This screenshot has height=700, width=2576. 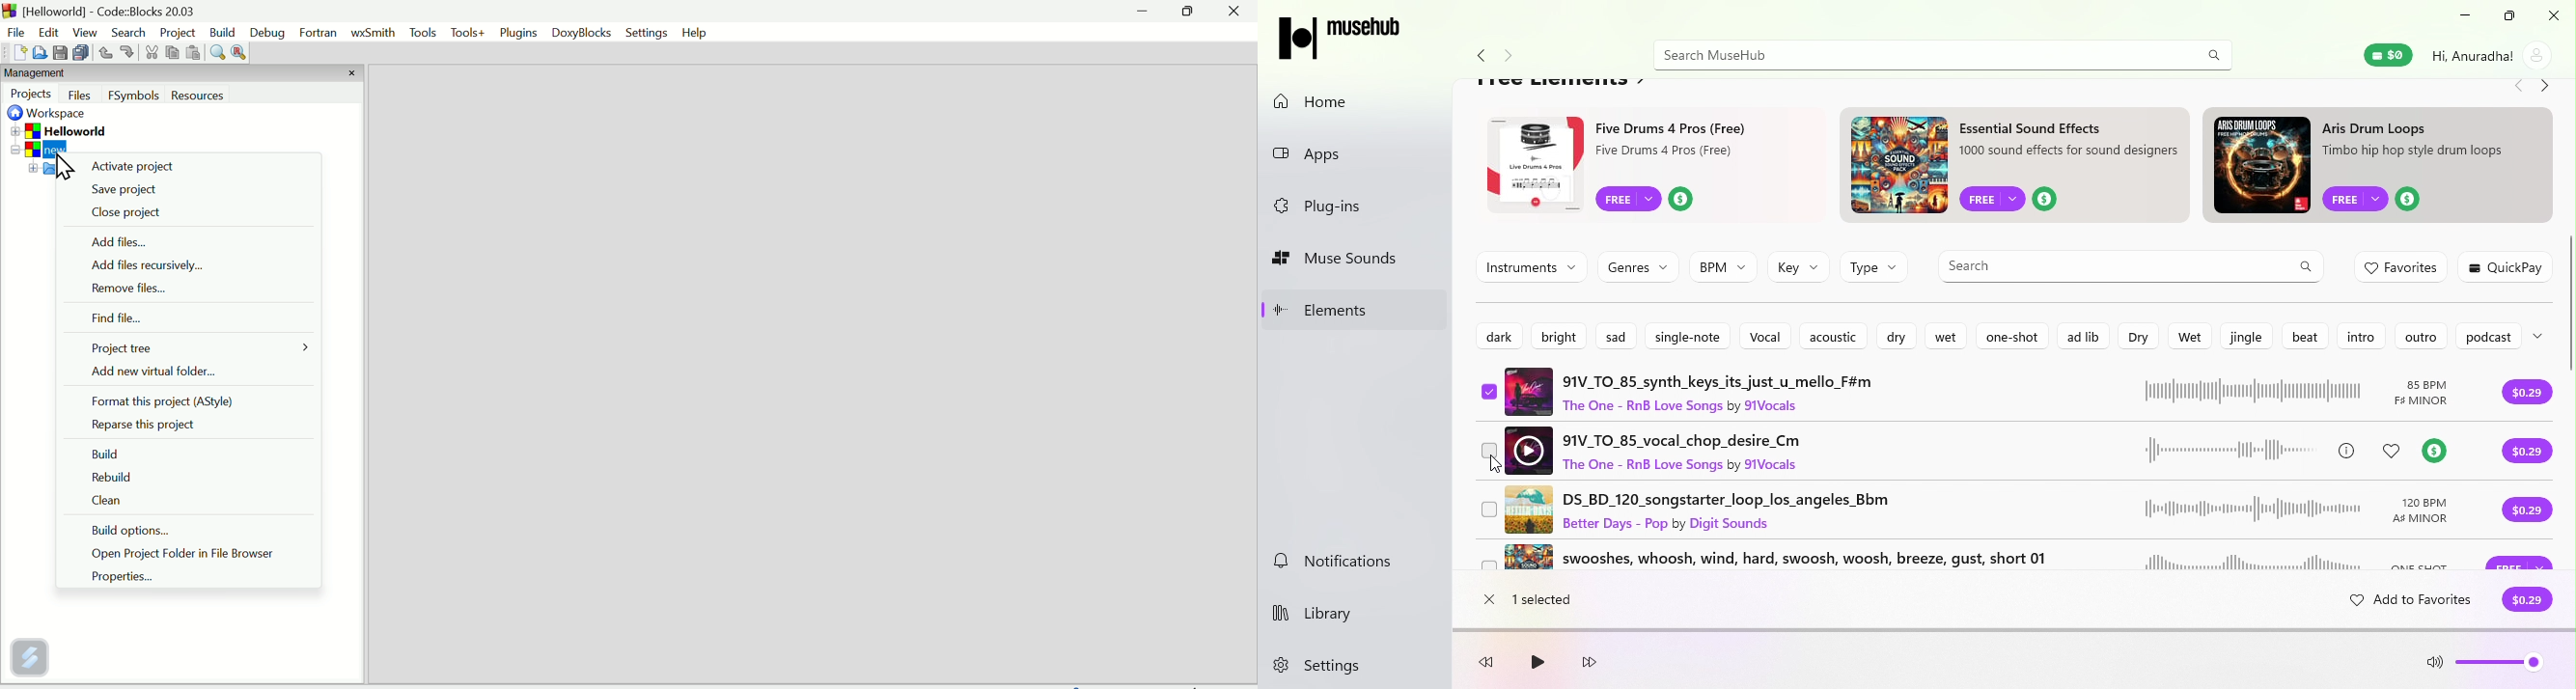 I want to click on Dry, so click(x=2136, y=337).